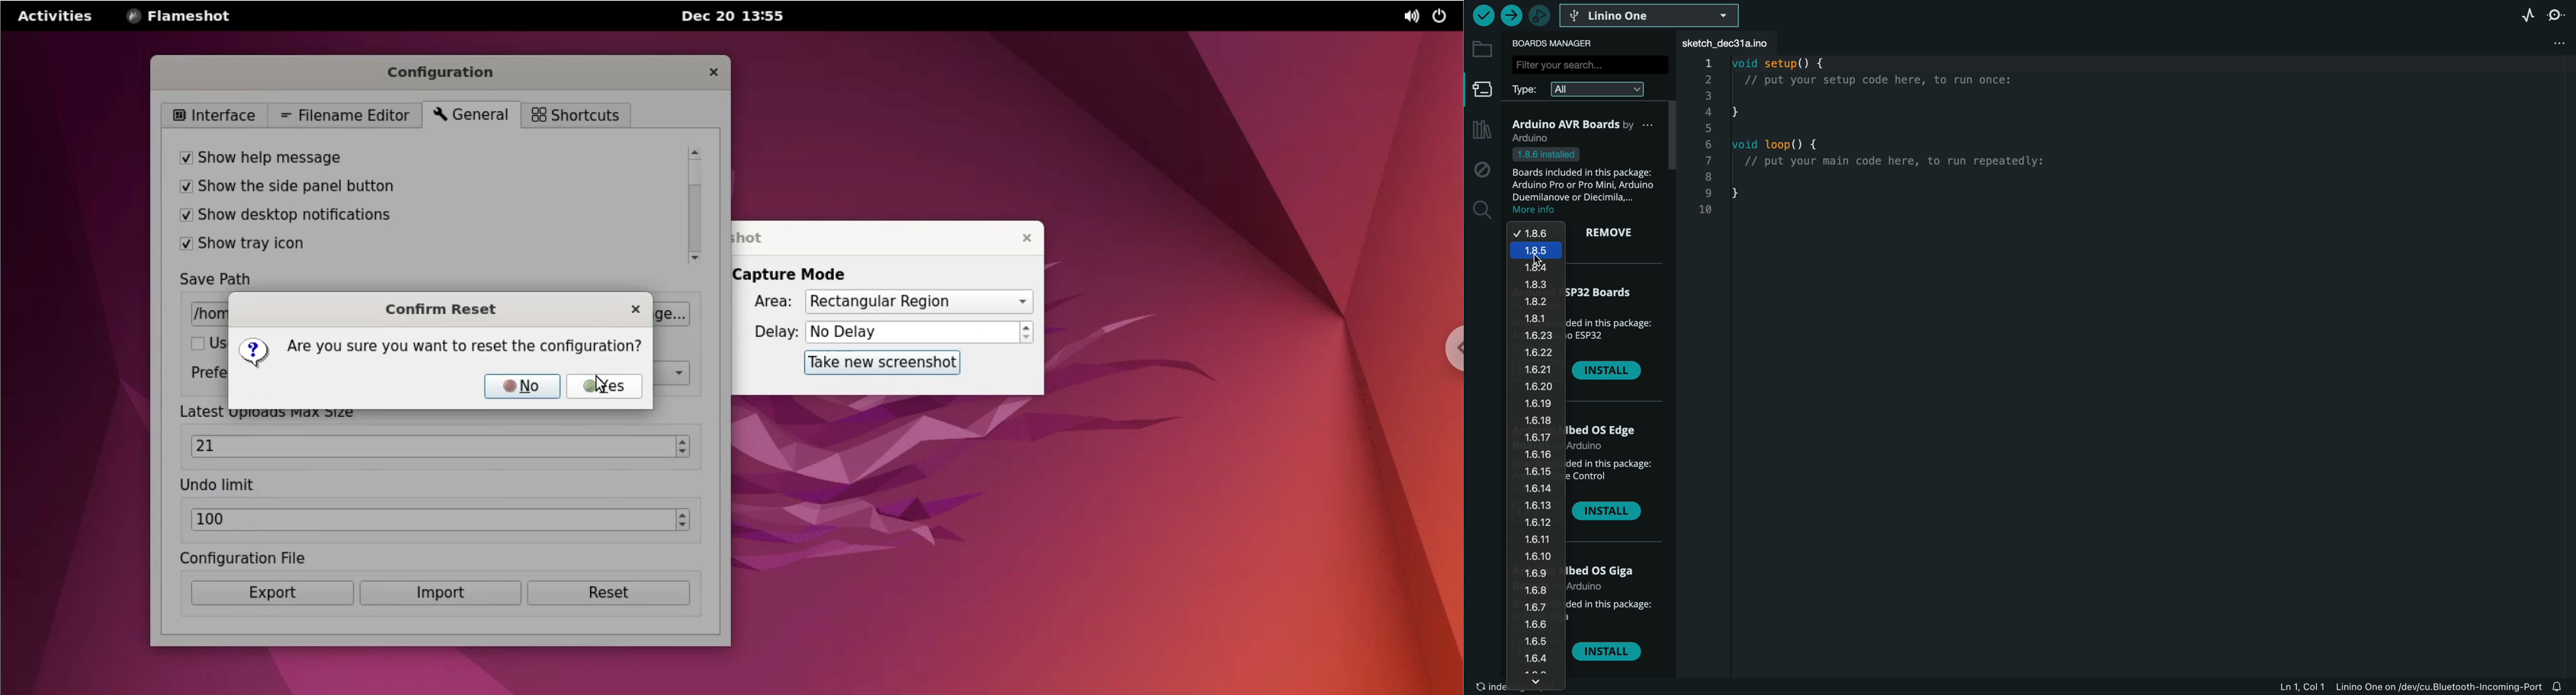 The height and width of the screenshot is (700, 2576). What do you see at coordinates (454, 309) in the screenshot?
I see `confirm reset ` at bounding box center [454, 309].